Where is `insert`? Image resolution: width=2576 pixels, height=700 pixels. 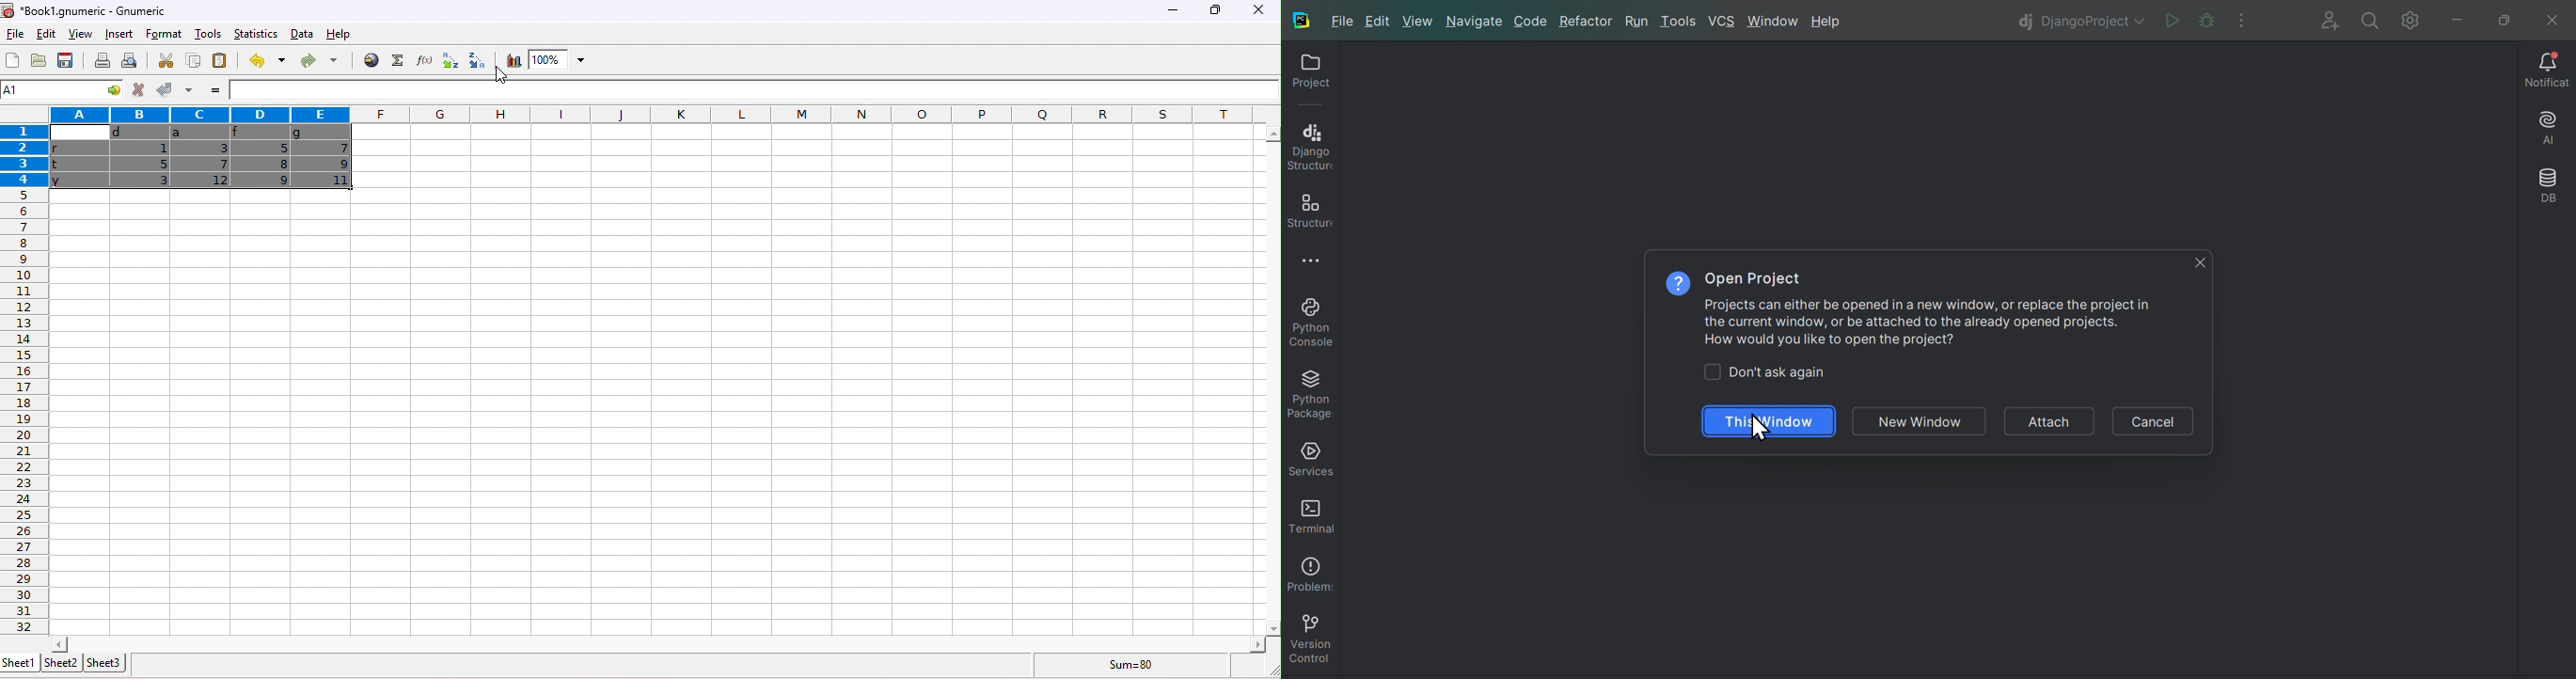
insert is located at coordinates (118, 34).